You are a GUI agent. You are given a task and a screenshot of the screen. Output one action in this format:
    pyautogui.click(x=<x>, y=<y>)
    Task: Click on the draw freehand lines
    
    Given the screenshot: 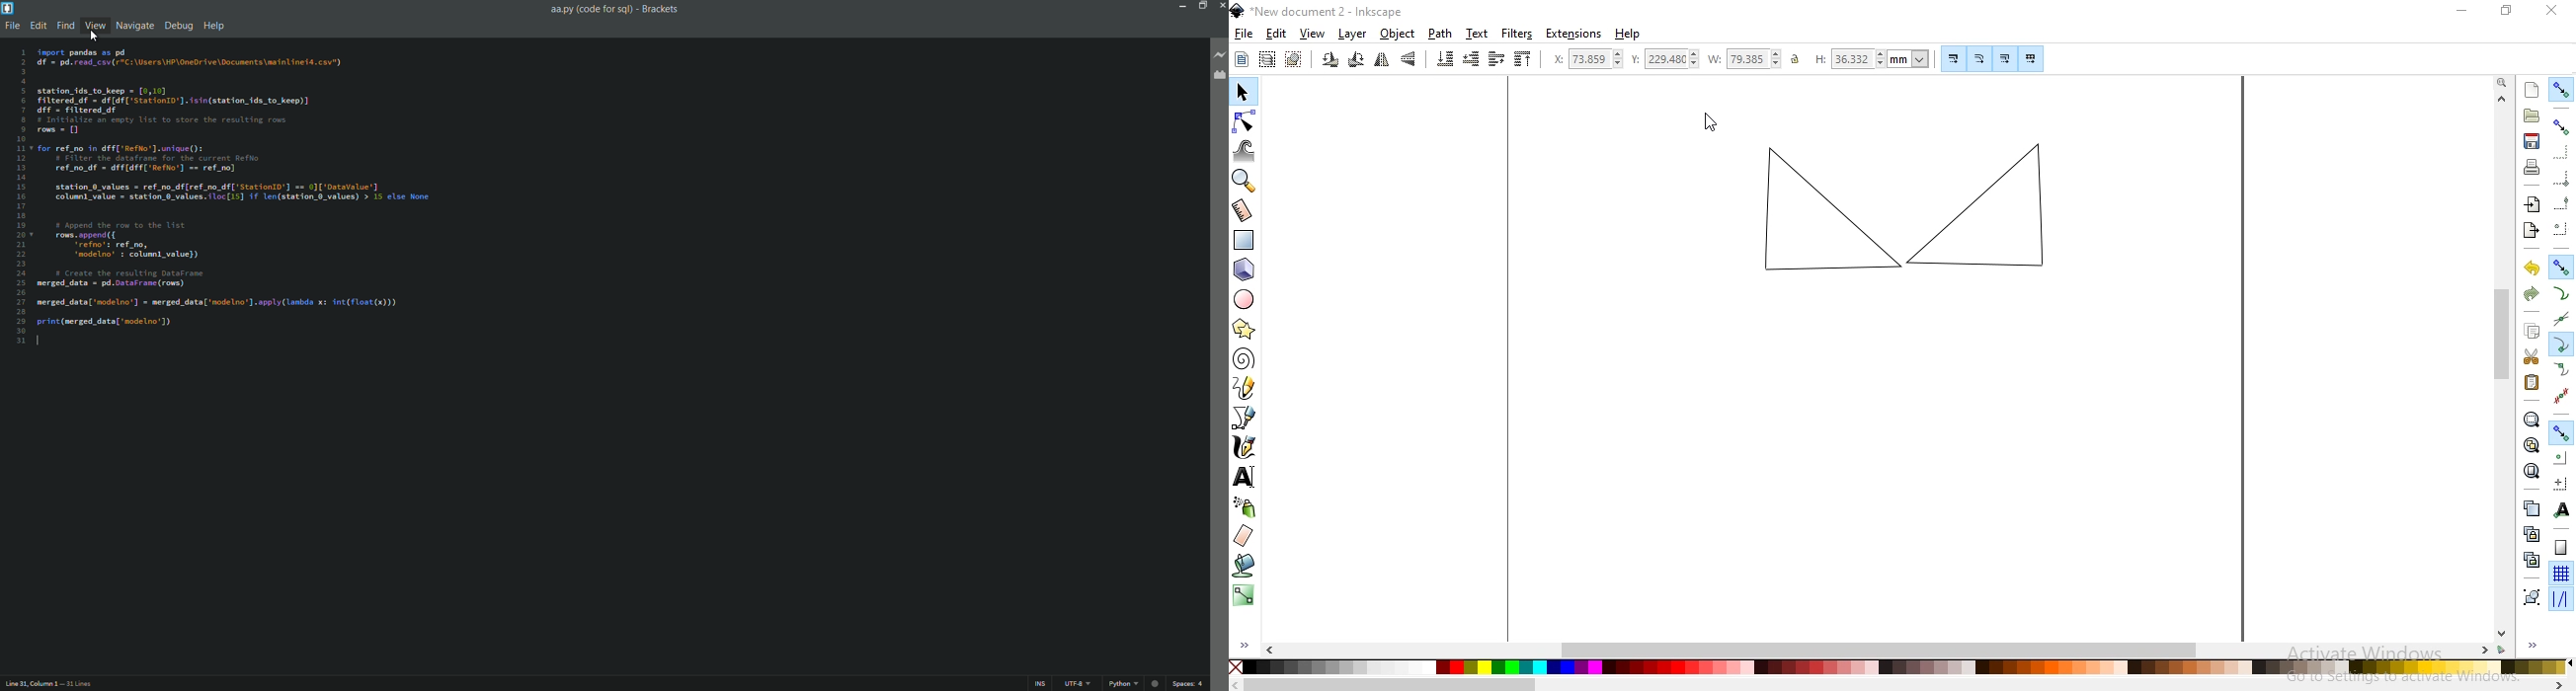 What is the action you would take?
    pyautogui.click(x=1244, y=391)
    